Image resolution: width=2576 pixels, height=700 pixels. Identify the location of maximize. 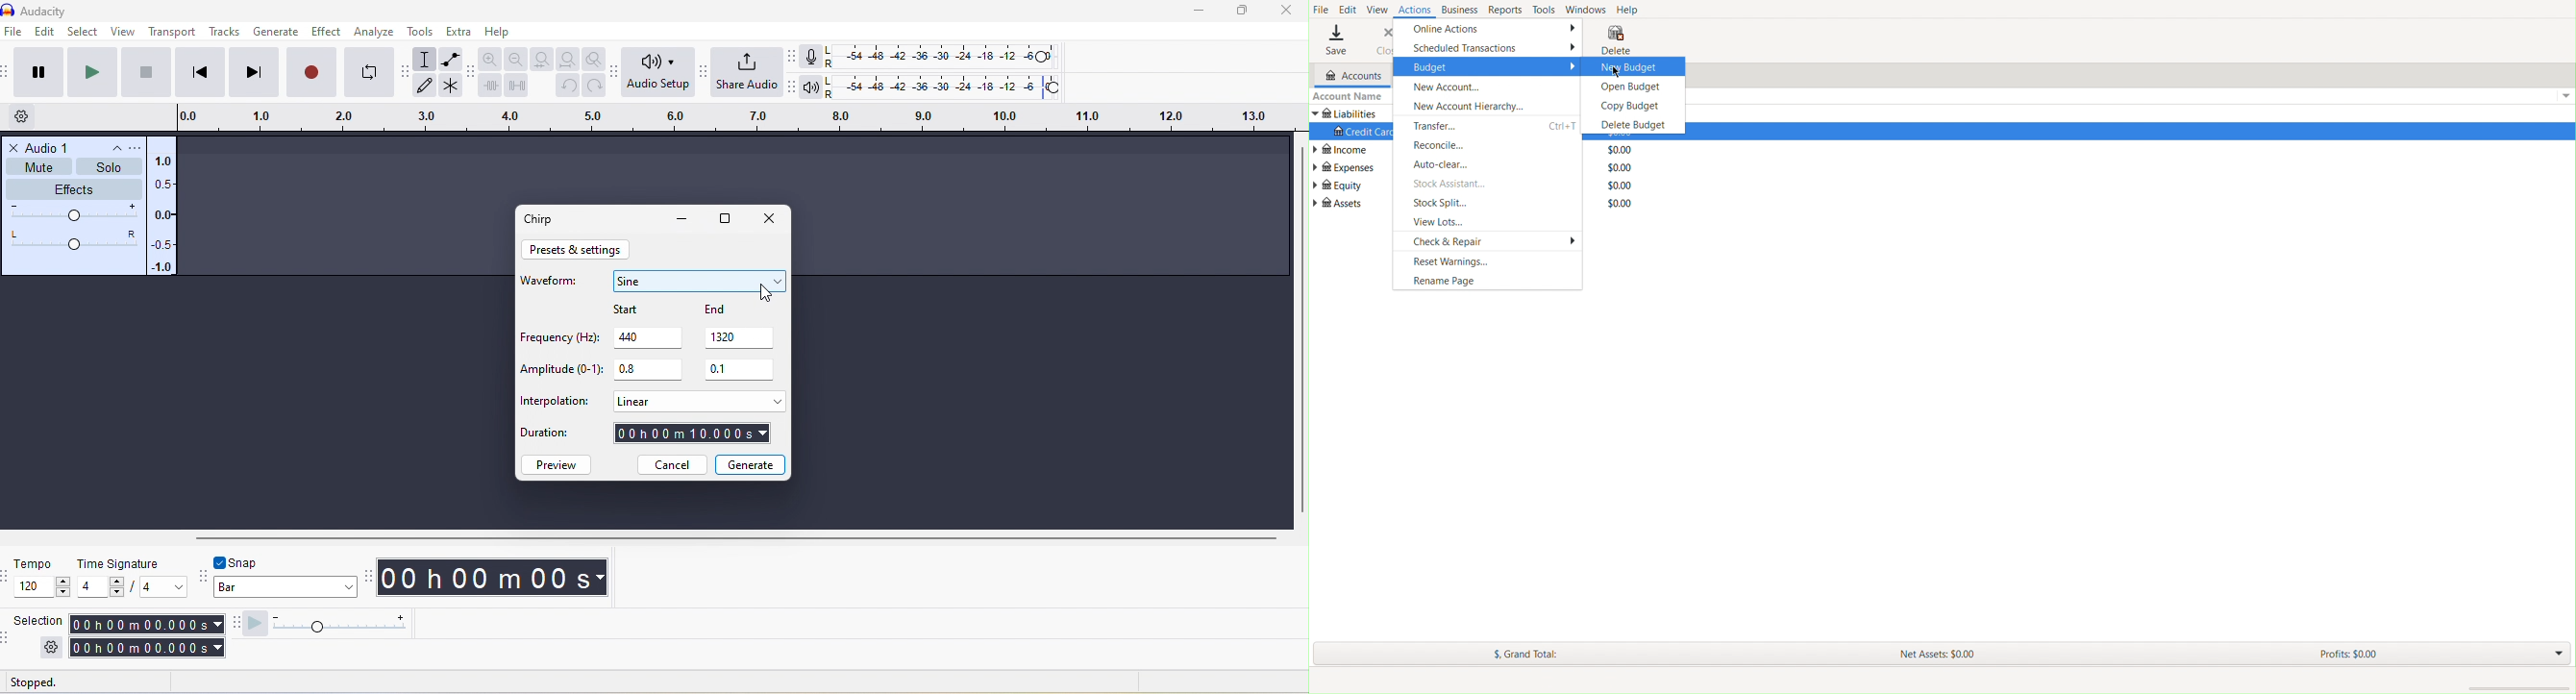
(1249, 11).